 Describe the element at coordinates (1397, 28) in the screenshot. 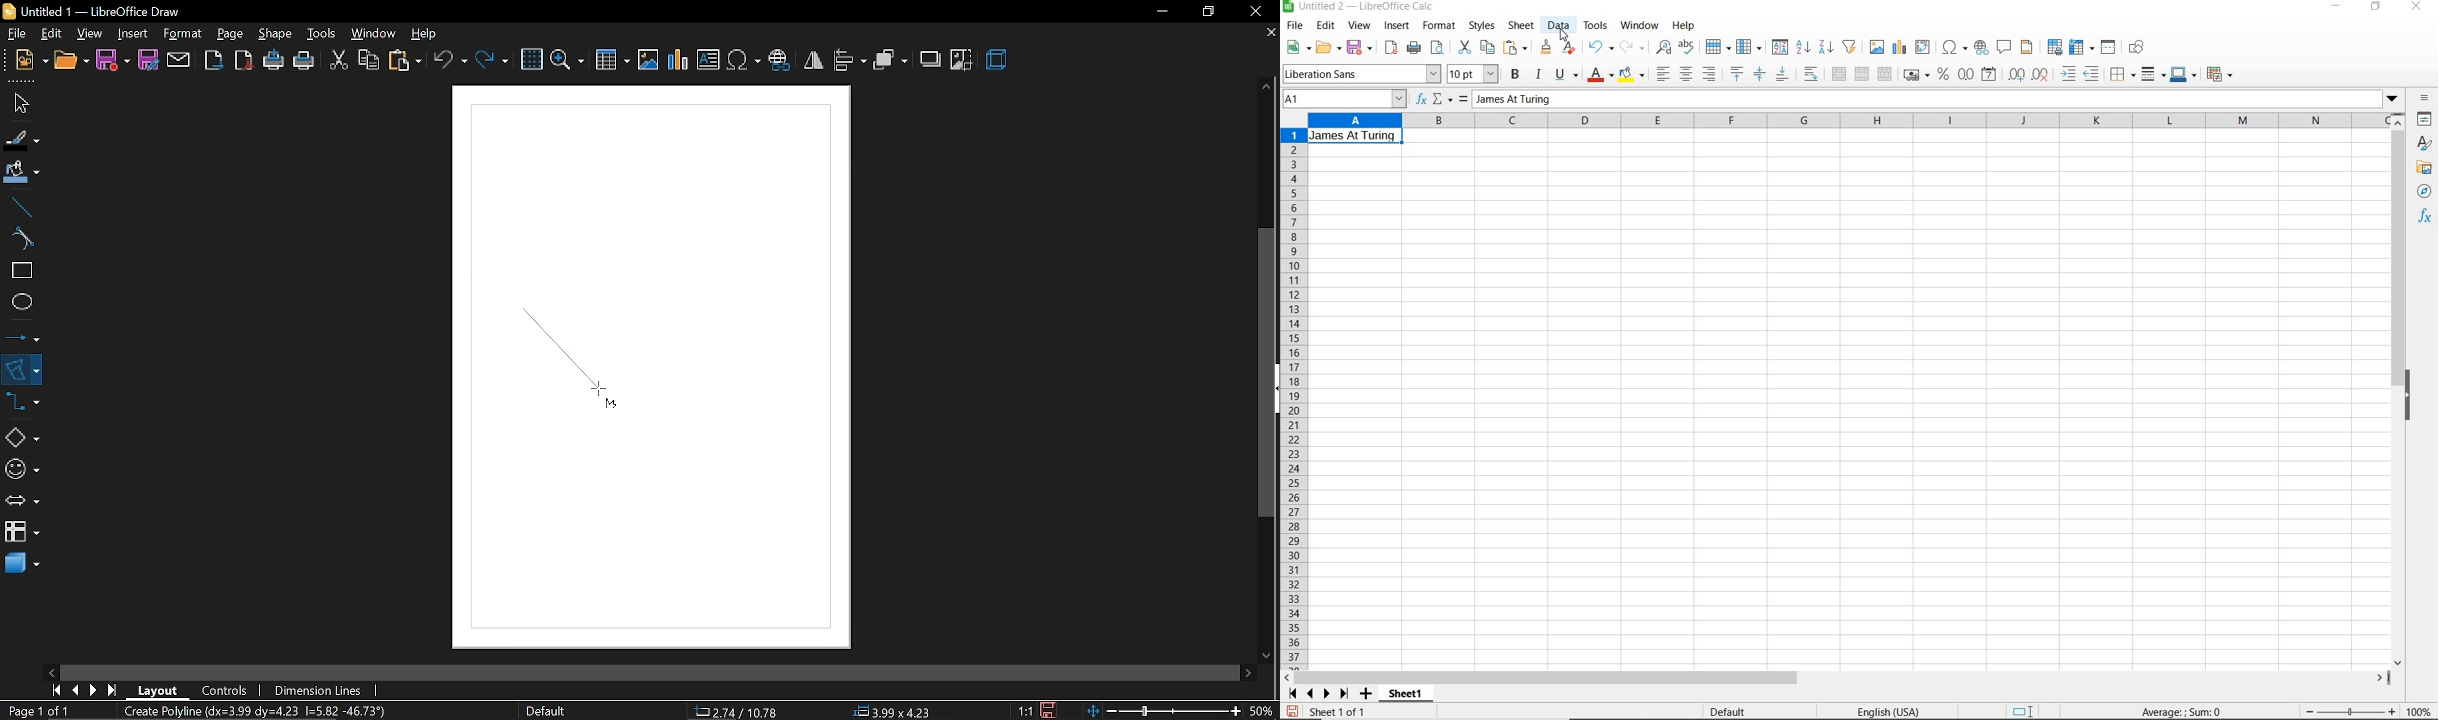

I see `insert` at that location.